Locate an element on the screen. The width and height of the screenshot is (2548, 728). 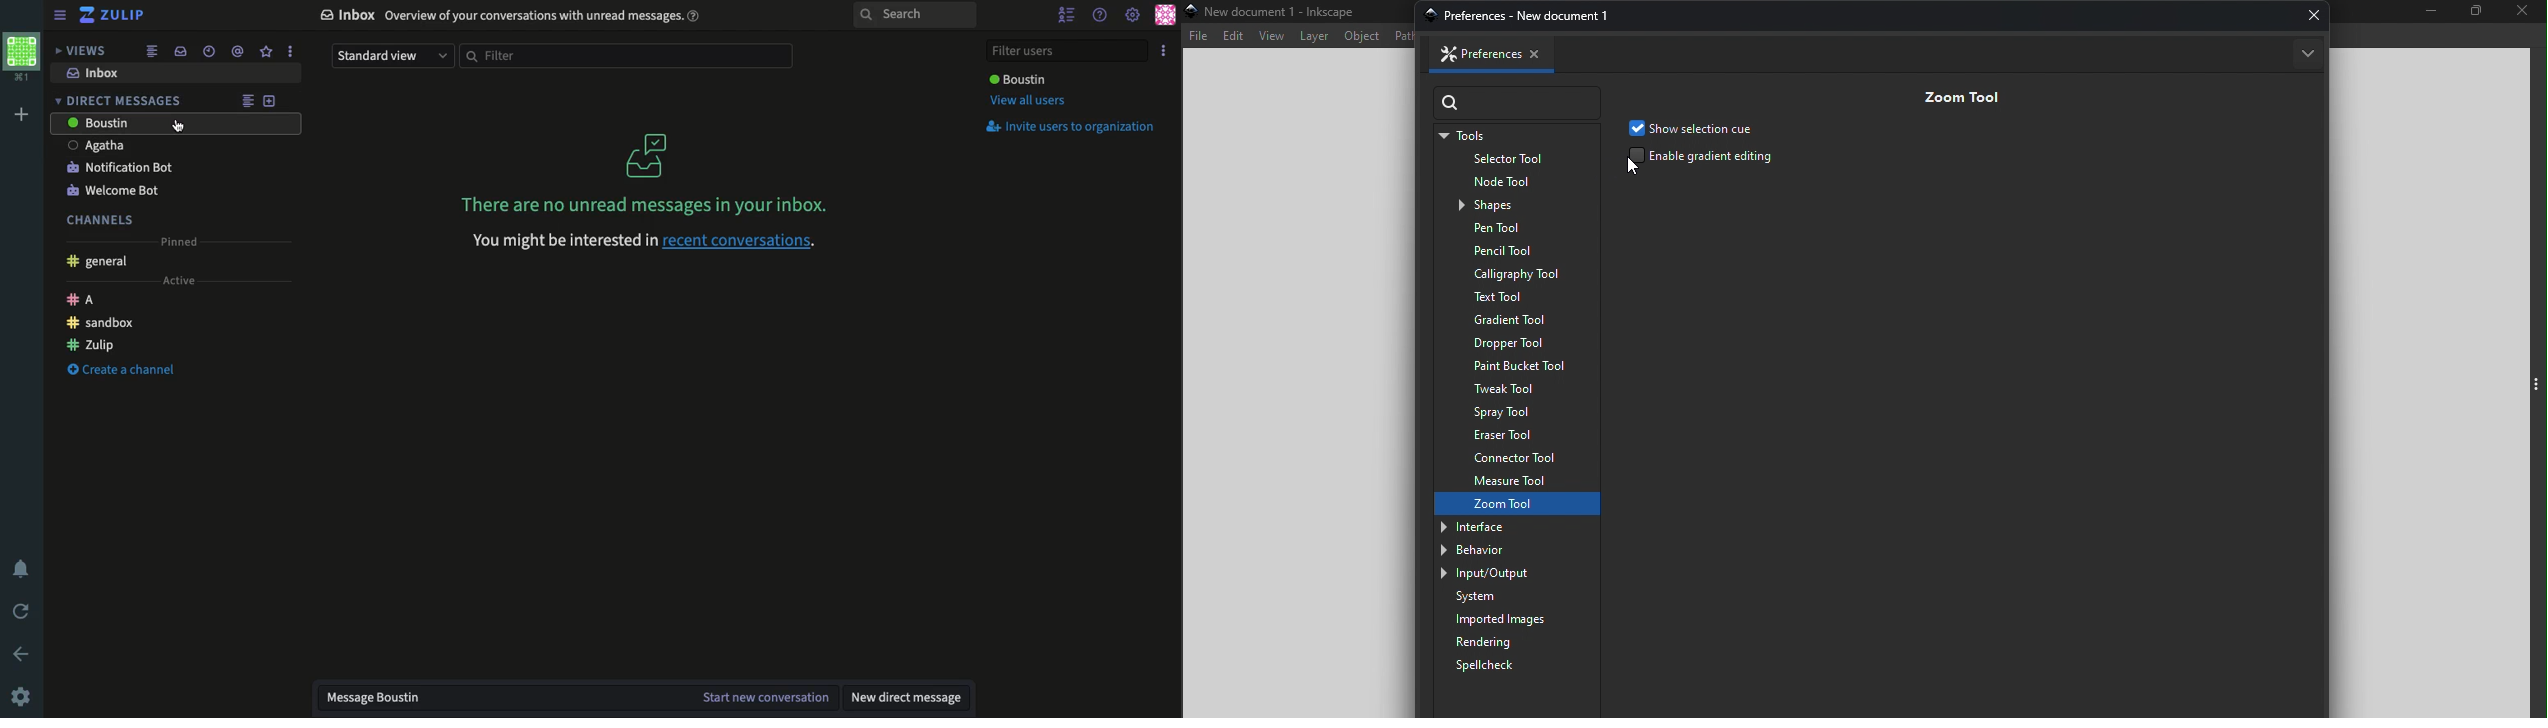
Interface is located at coordinates (1487, 526).